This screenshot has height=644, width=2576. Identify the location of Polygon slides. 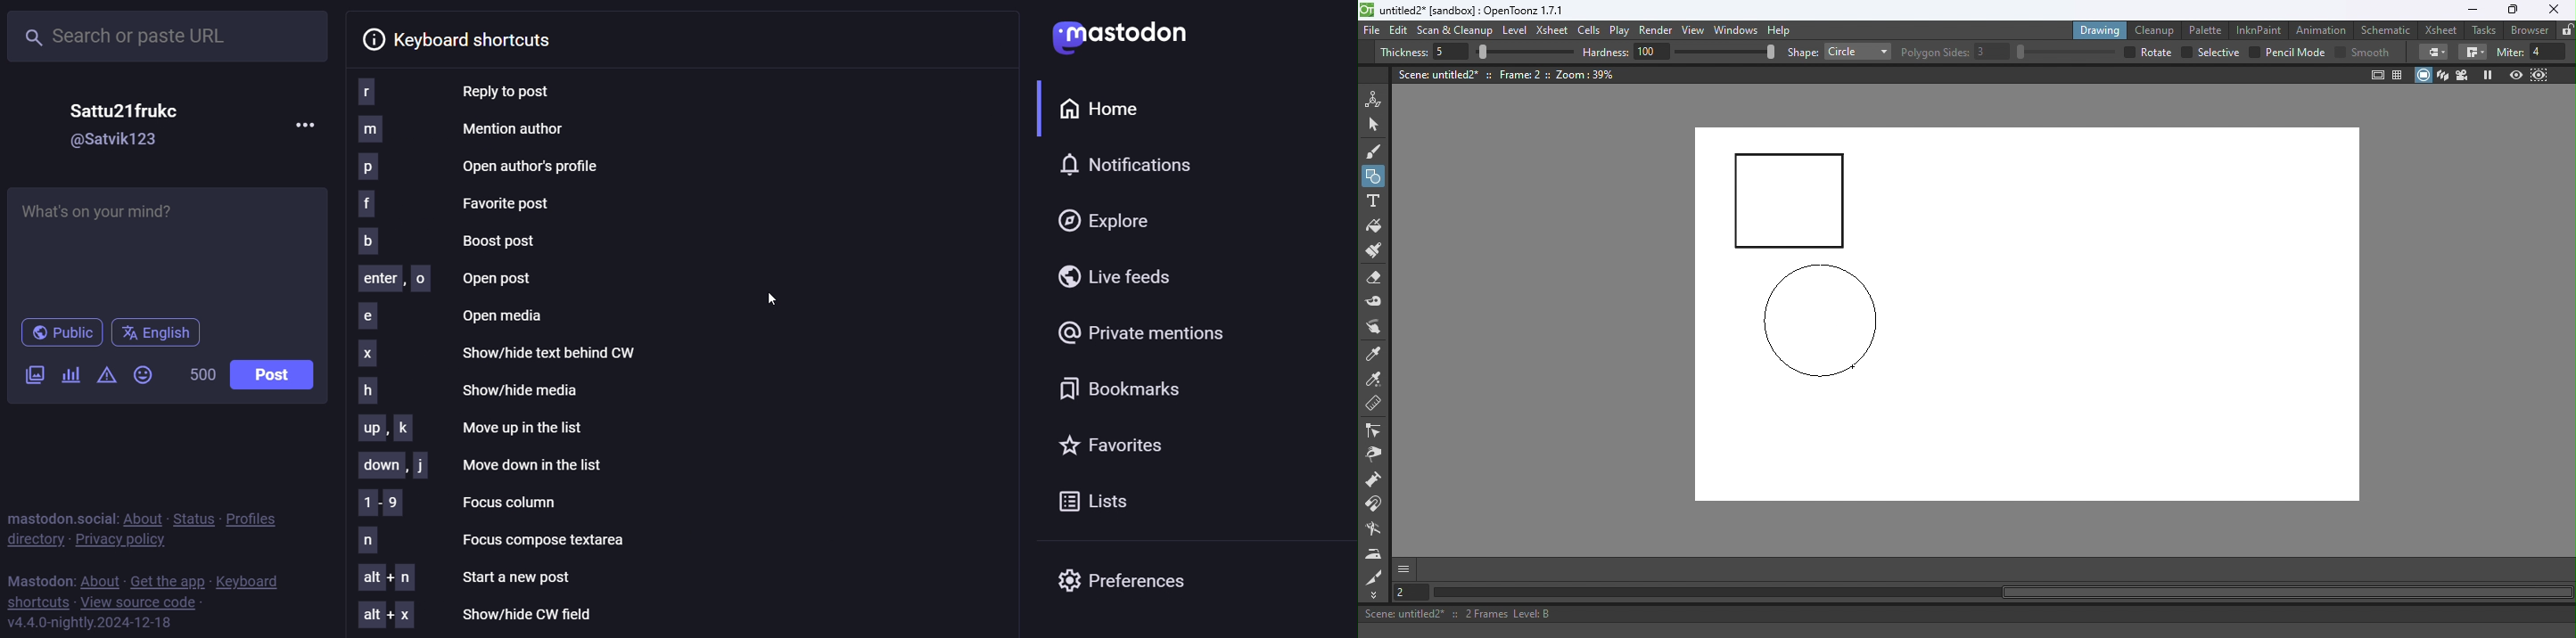
(1935, 53).